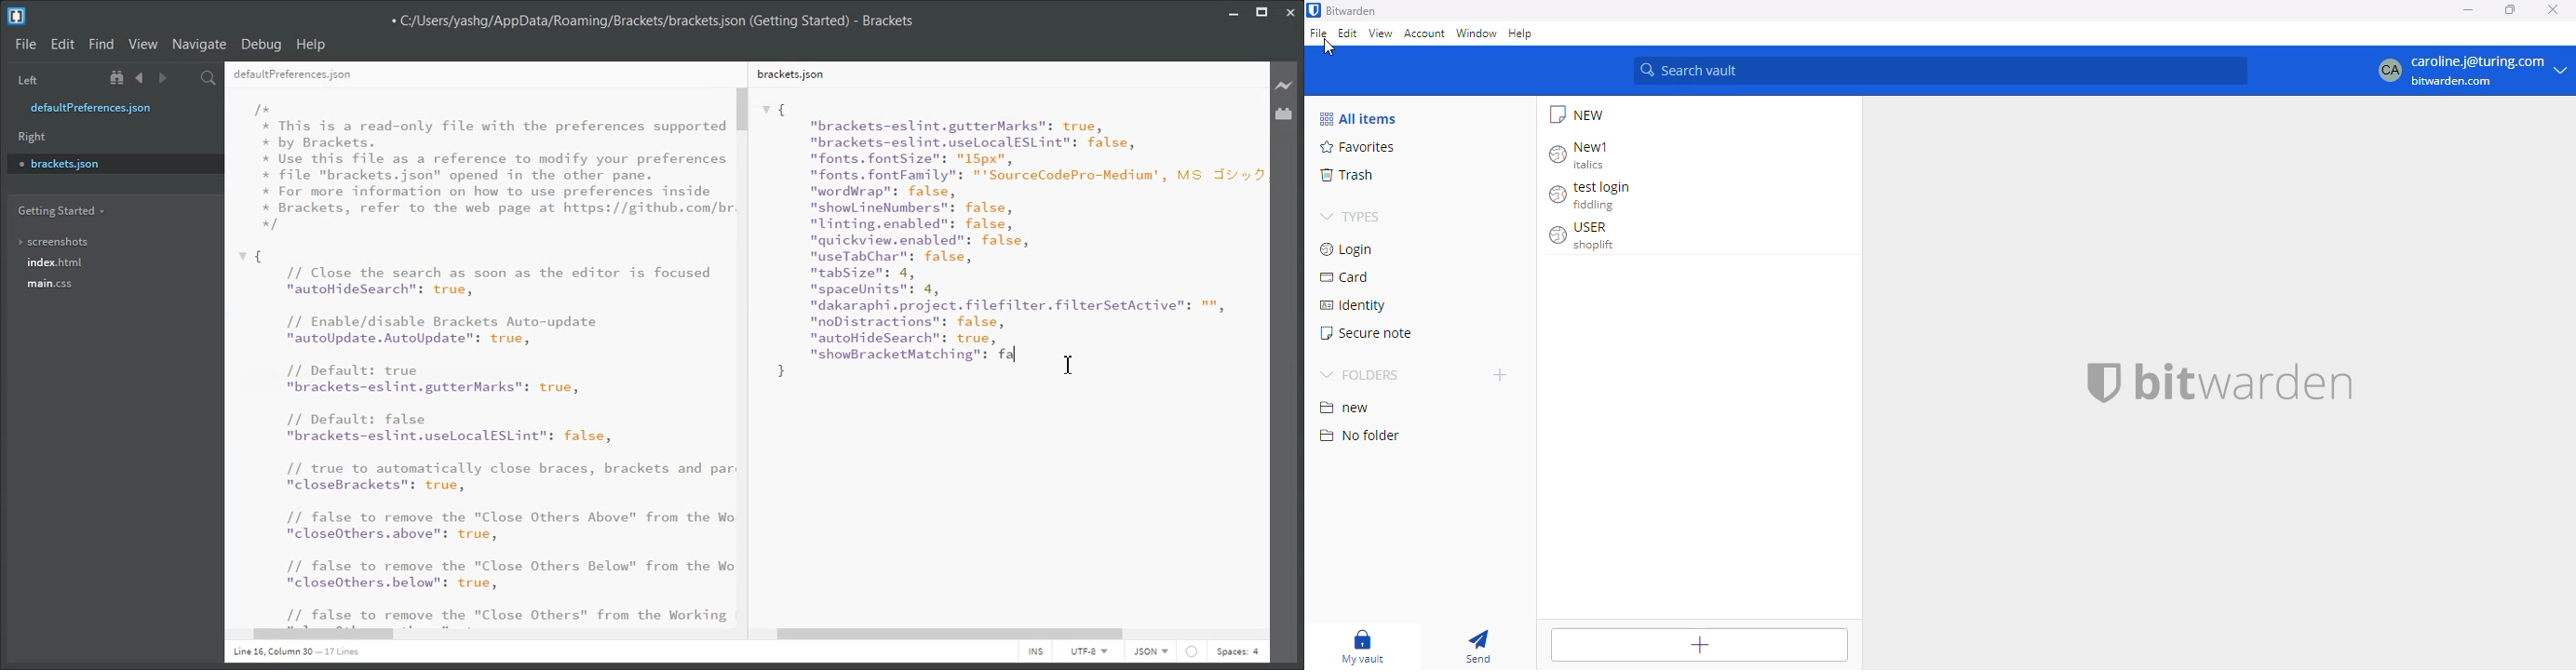 This screenshot has height=672, width=2576. I want to click on {
// Close the search as soon as the editor is focused
"autoHideSearch": true,
// Enable/disable Brackets Auto-update
"autoUpdate. AutoUpdate": true,
// Default: true
"brackets-eslint.gutterMarks": true,
// Default: false
"brackets-eslint.uselocalESLint": false,
// true to automatically close braces, brackets and par
"closeBrackets": true,
// false to remove the "Close Others Above" from the Wo
"closeOthers. above": true,
// false to remove the "Close Others Below" from the Wo
"closeOthers.below": true,
// false to remove the "Close Others" from the Working, so click(486, 436).